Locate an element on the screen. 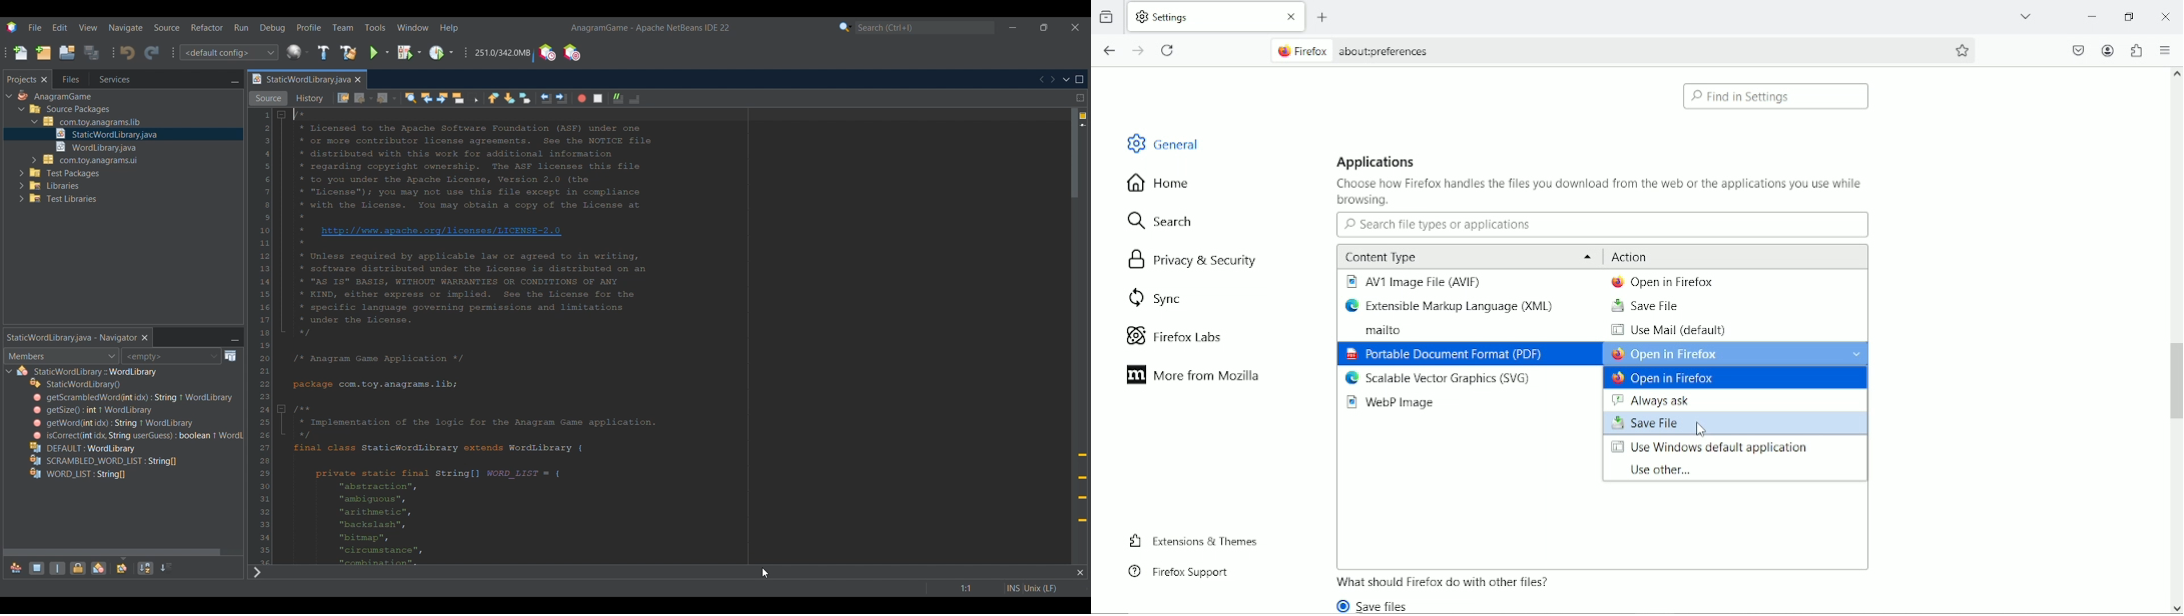 Image resolution: width=2184 pixels, height=616 pixels. Double click to go to line or bookmark settings is located at coordinates (977, 588).